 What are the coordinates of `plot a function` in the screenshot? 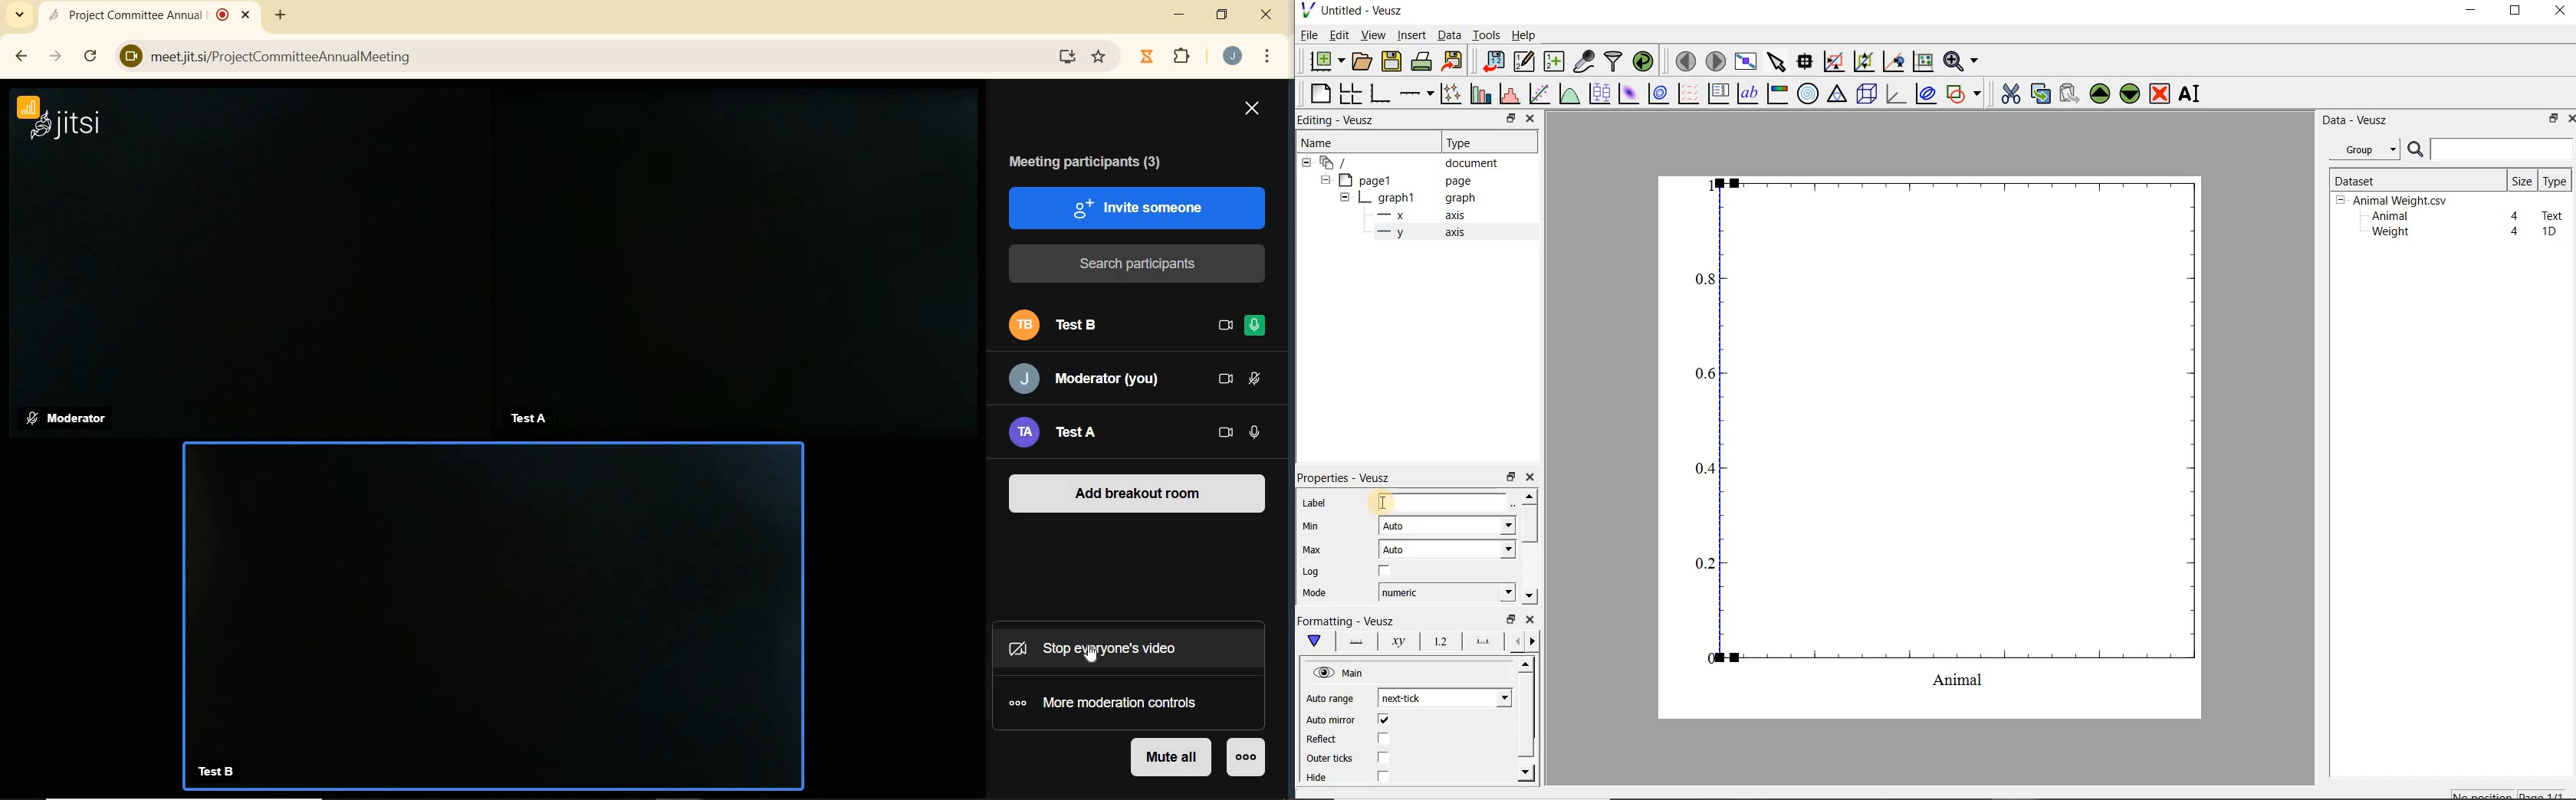 It's located at (1569, 96).